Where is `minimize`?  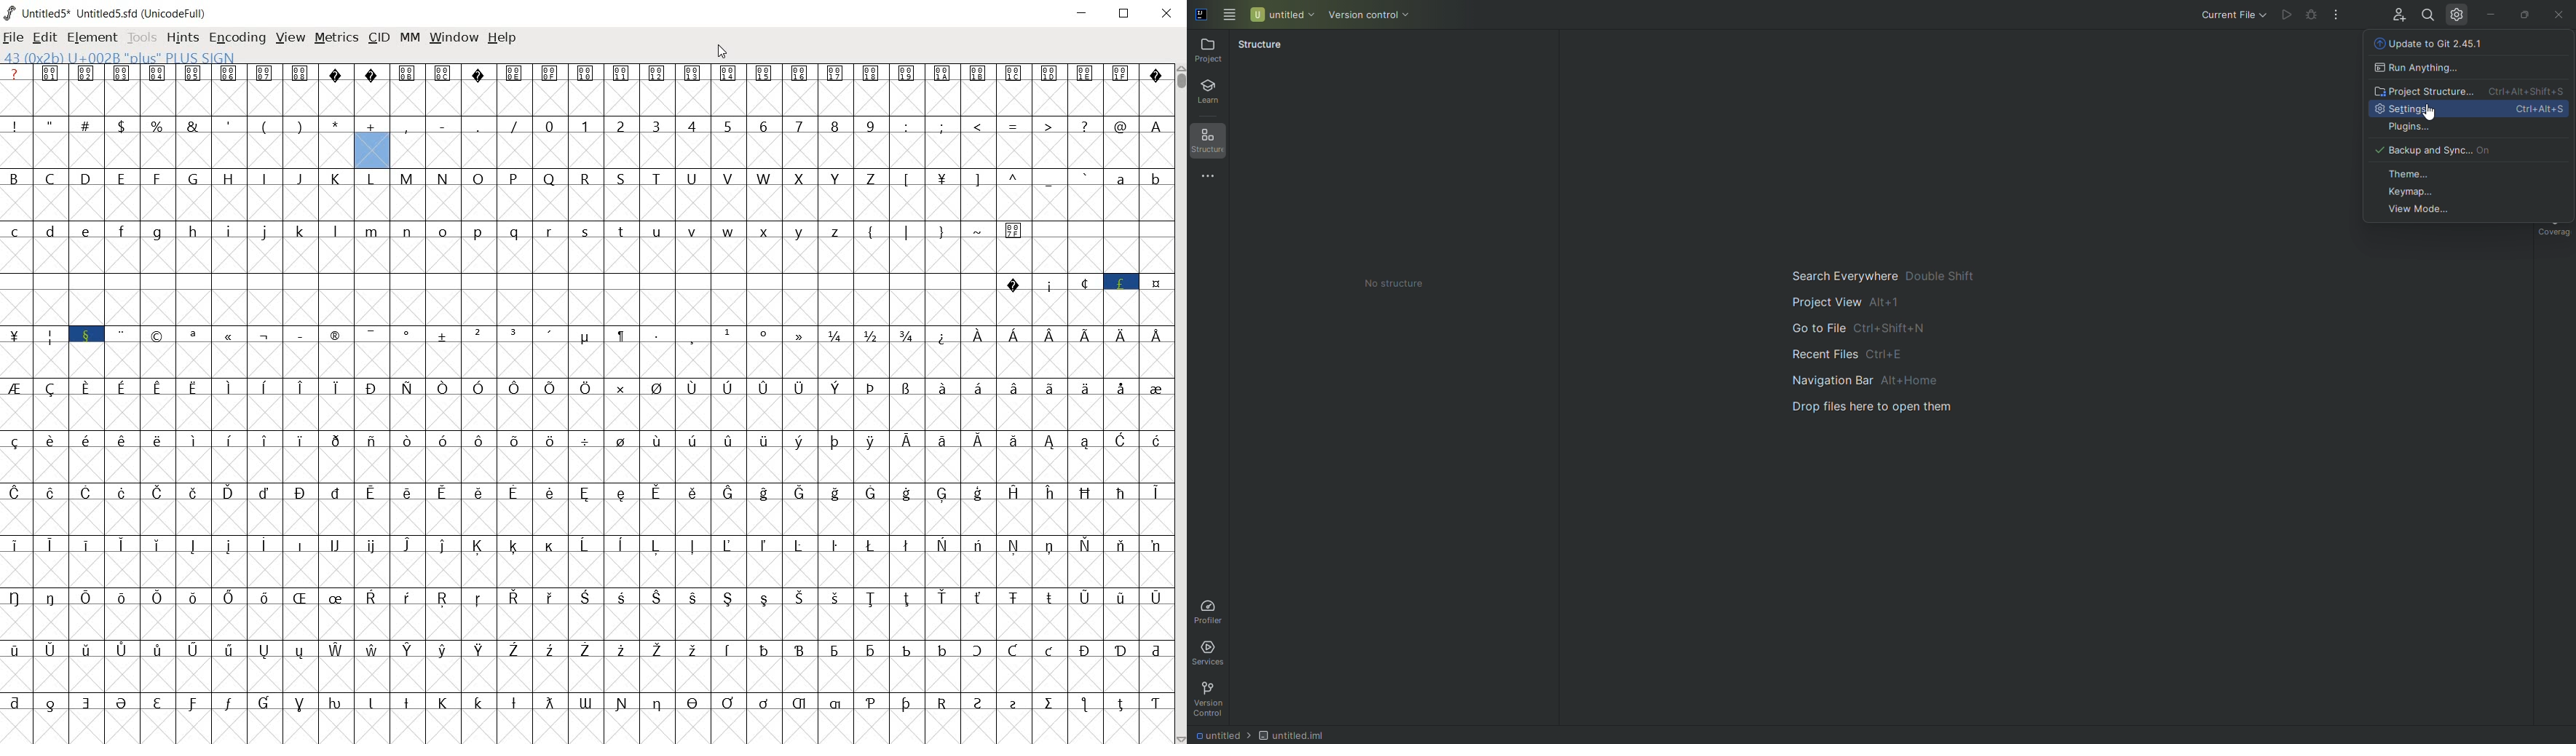
minimize is located at coordinates (1084, 12).